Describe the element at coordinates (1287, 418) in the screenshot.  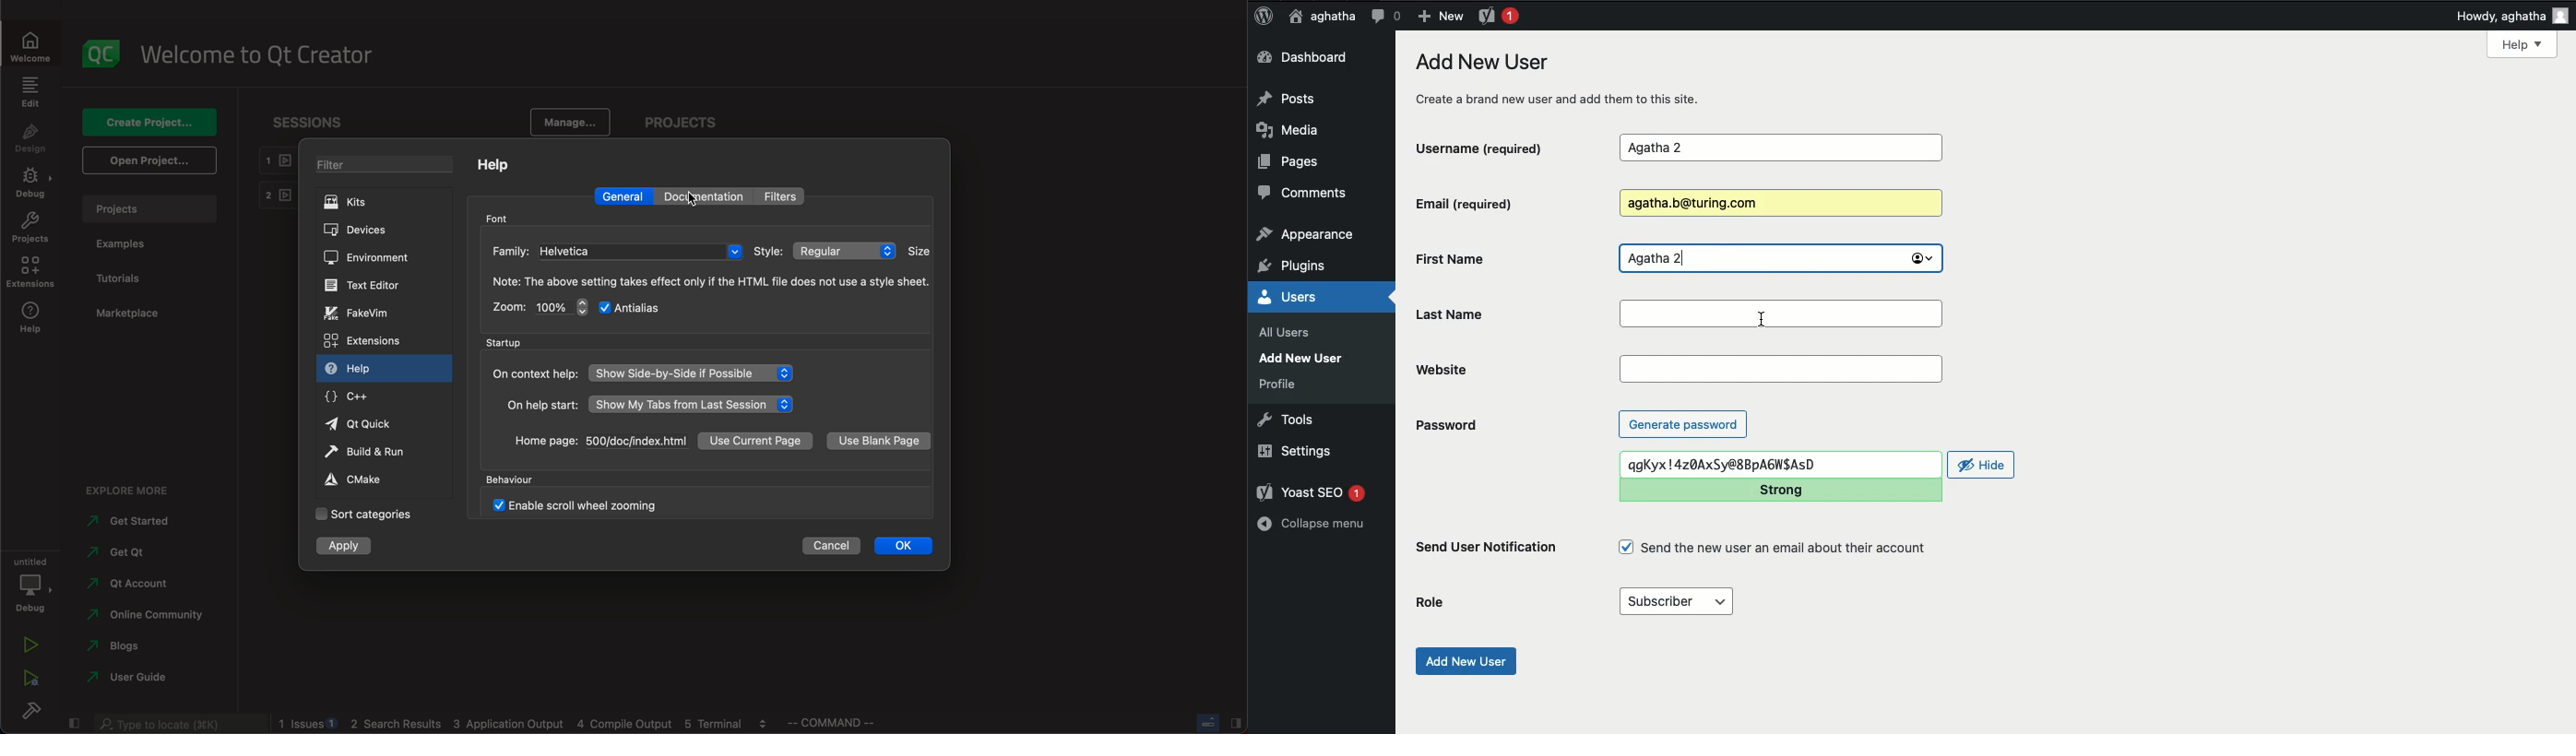
I see `Tools` at that location.